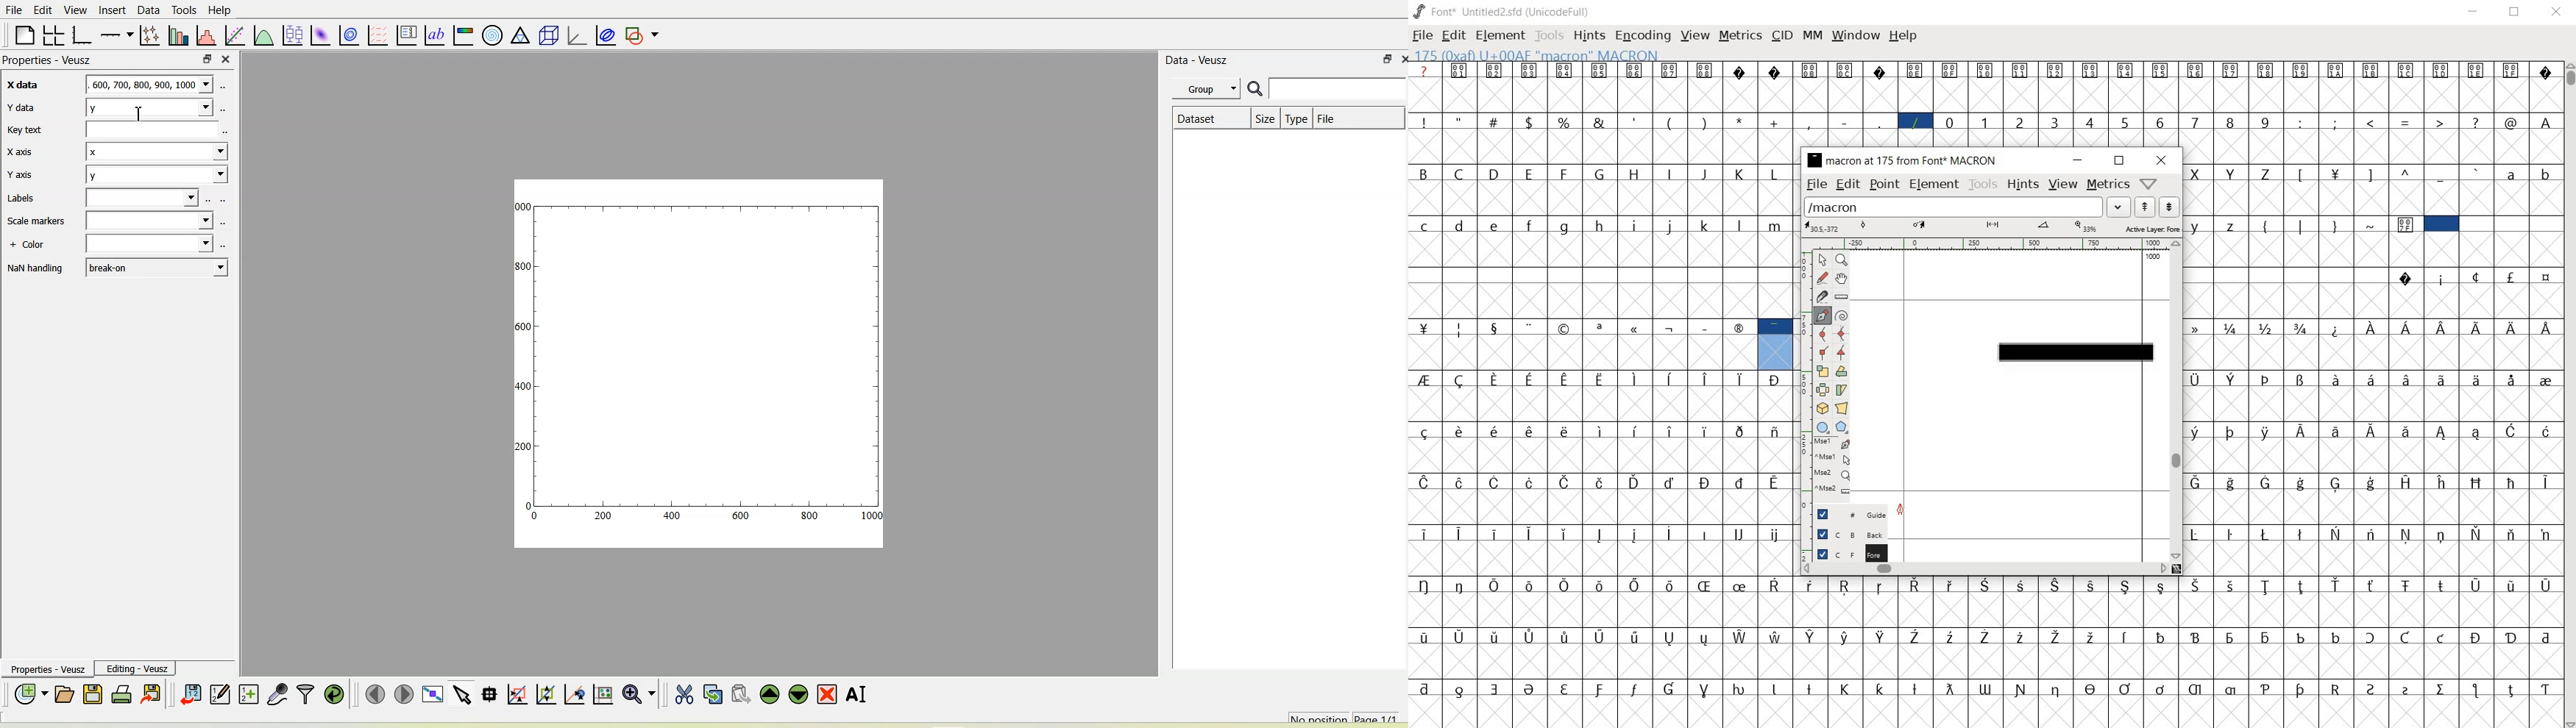  Describe the element at coordinates (221, 10) in the screenshot. I see `Help` at that location.